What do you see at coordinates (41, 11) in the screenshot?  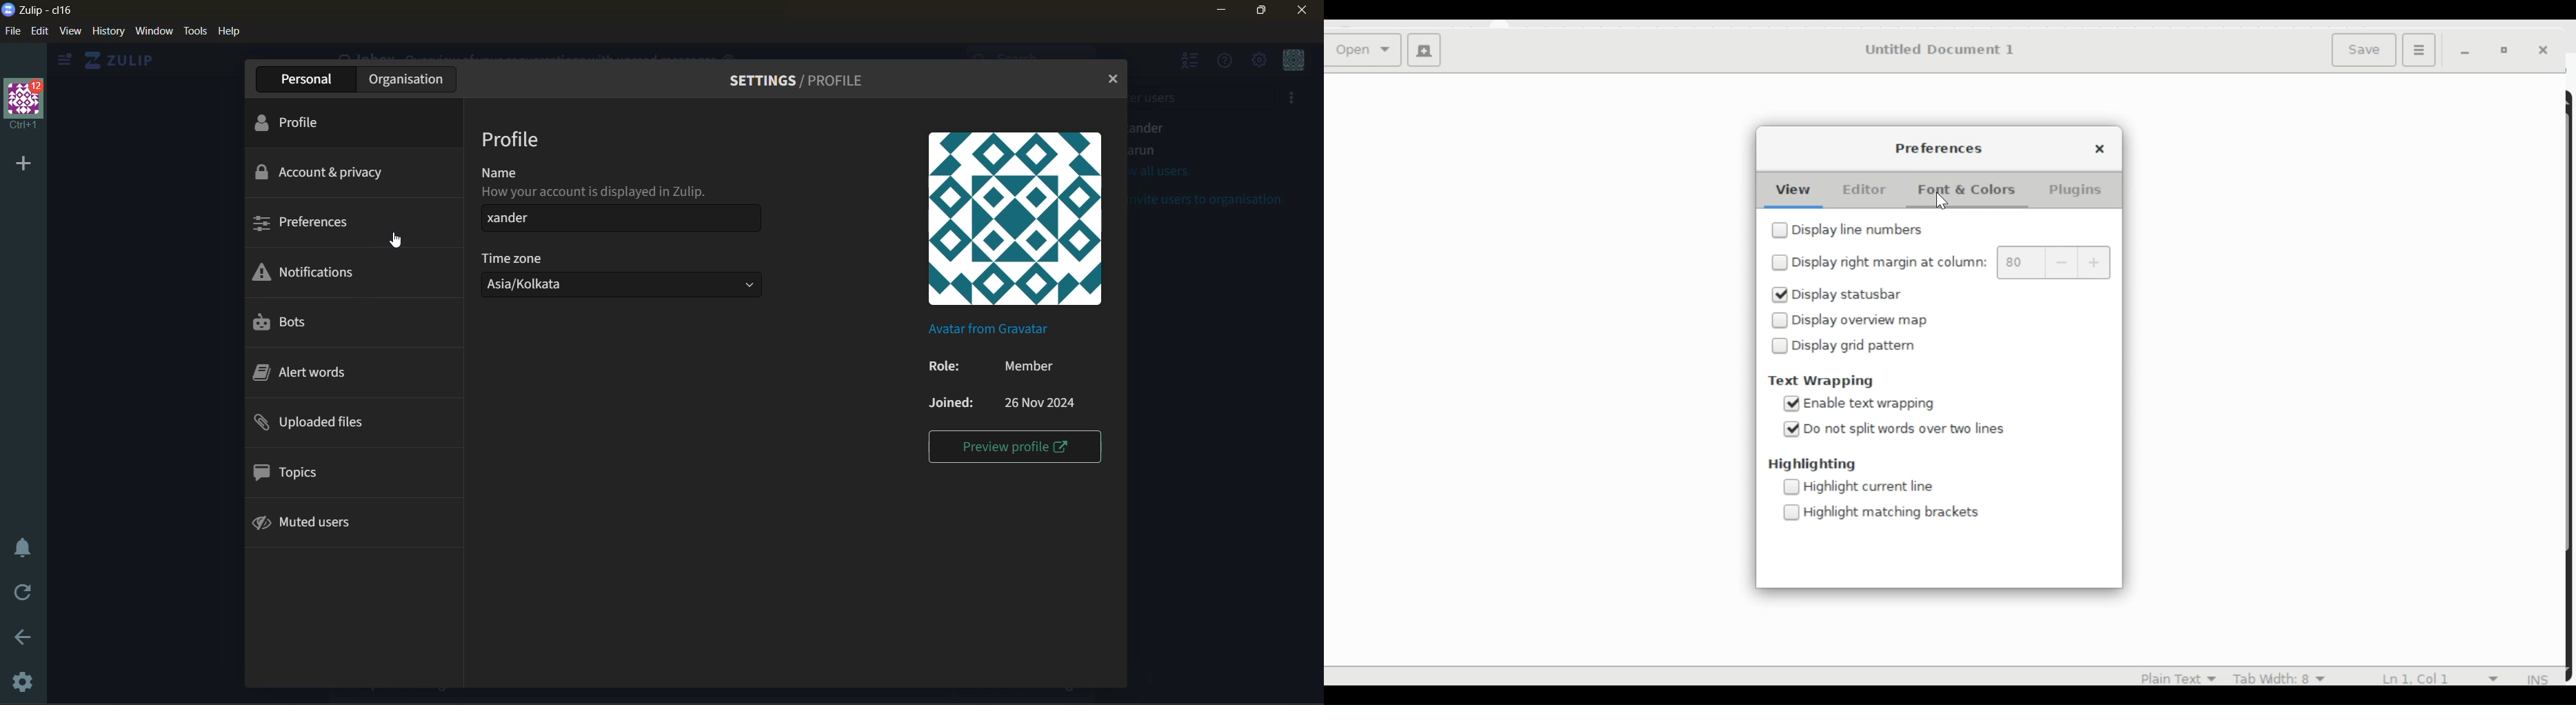 I see `app name and organisation name` at bounding box center [41, 11].